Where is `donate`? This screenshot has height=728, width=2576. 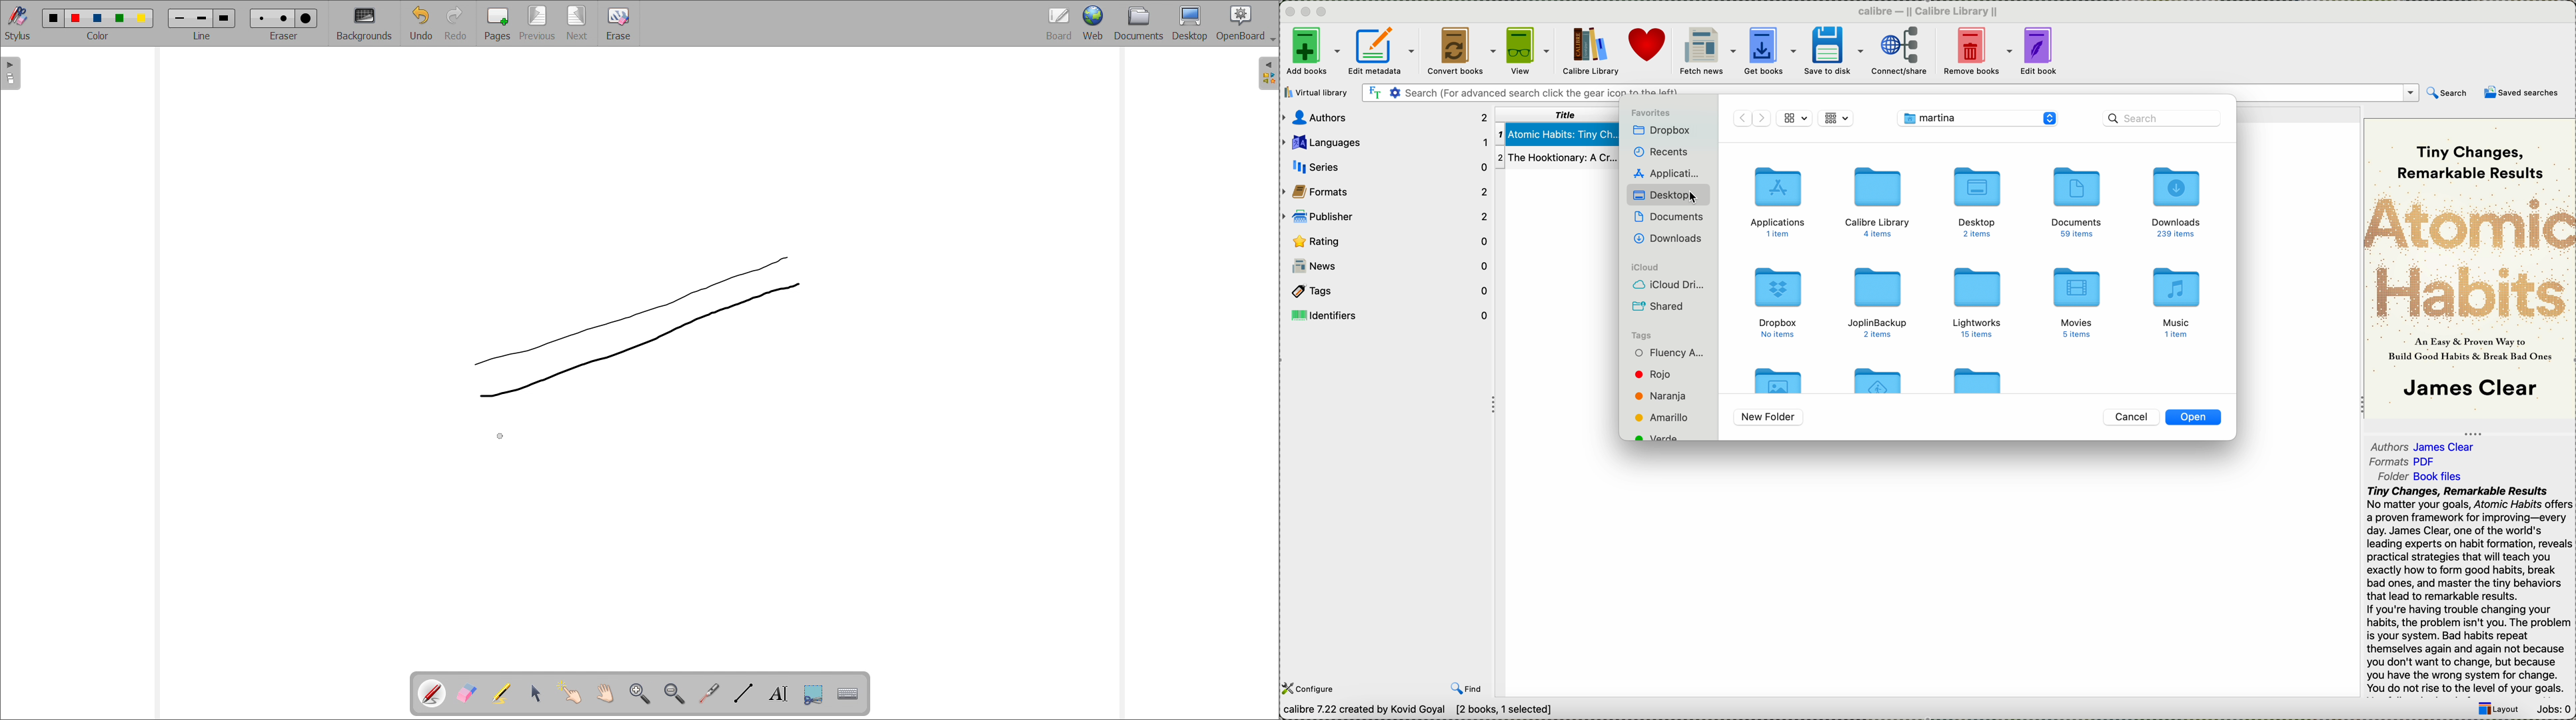
donate is located at coordinates (1650, 48).